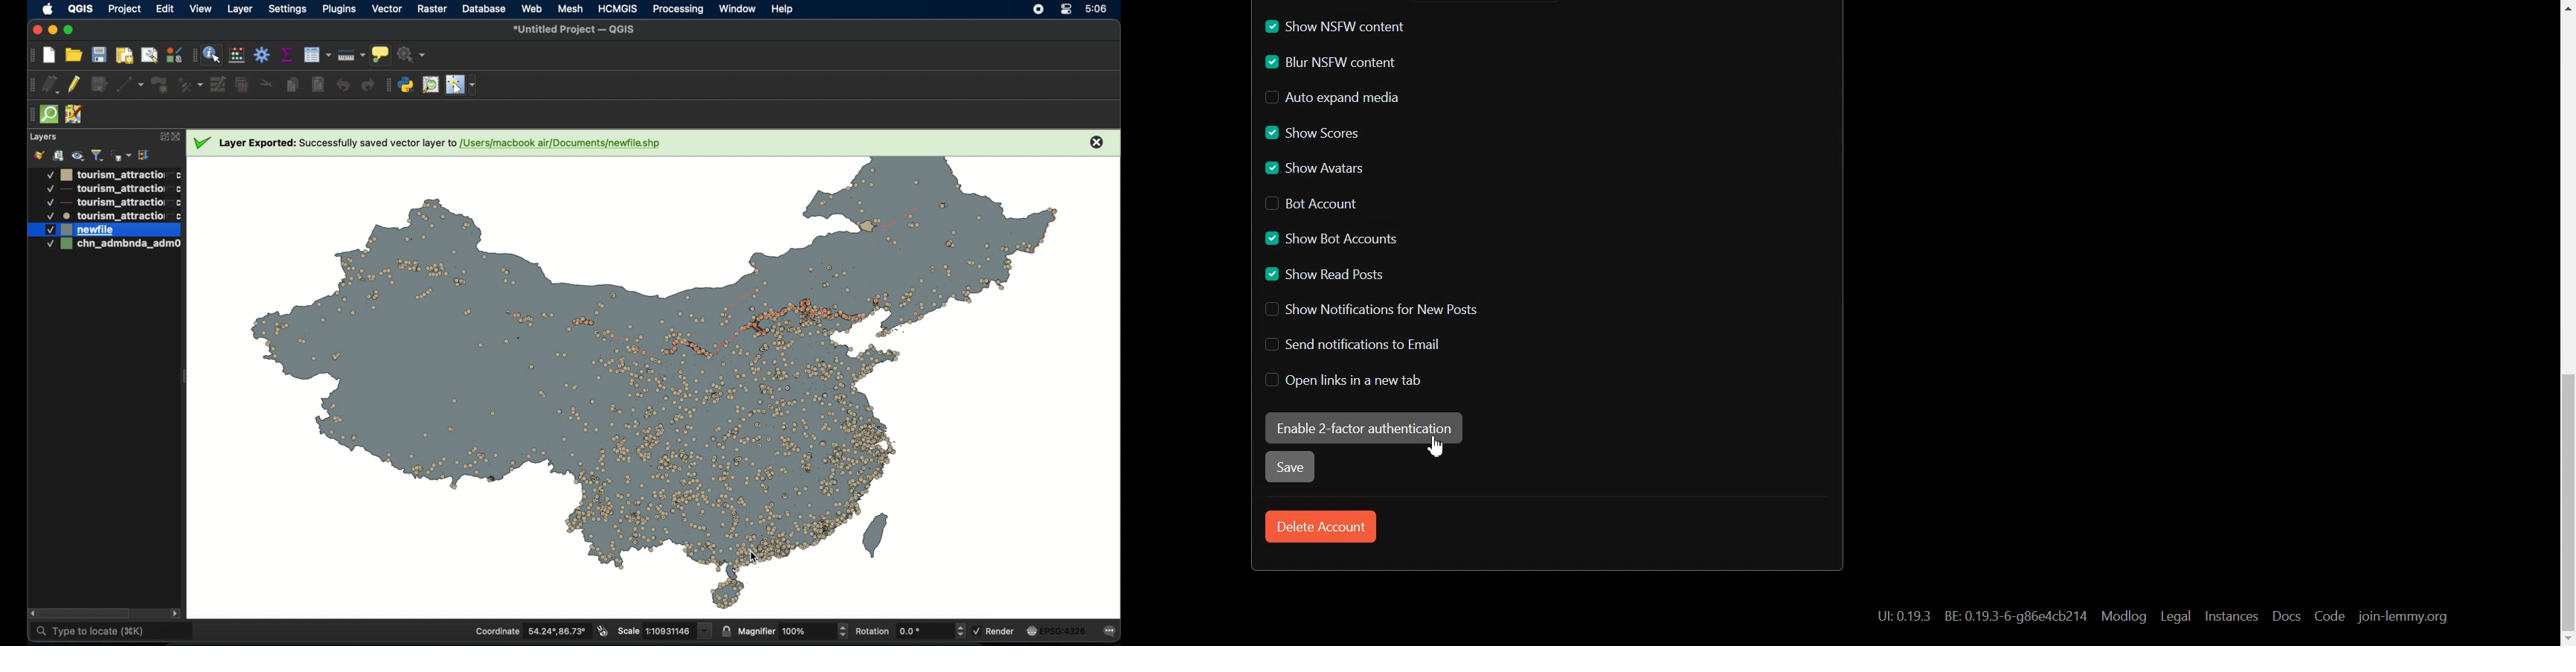 The image size is (2576, 672). Describe the element at coordinates (30, 55) in the screenshot. I see `drag handle` at that location.